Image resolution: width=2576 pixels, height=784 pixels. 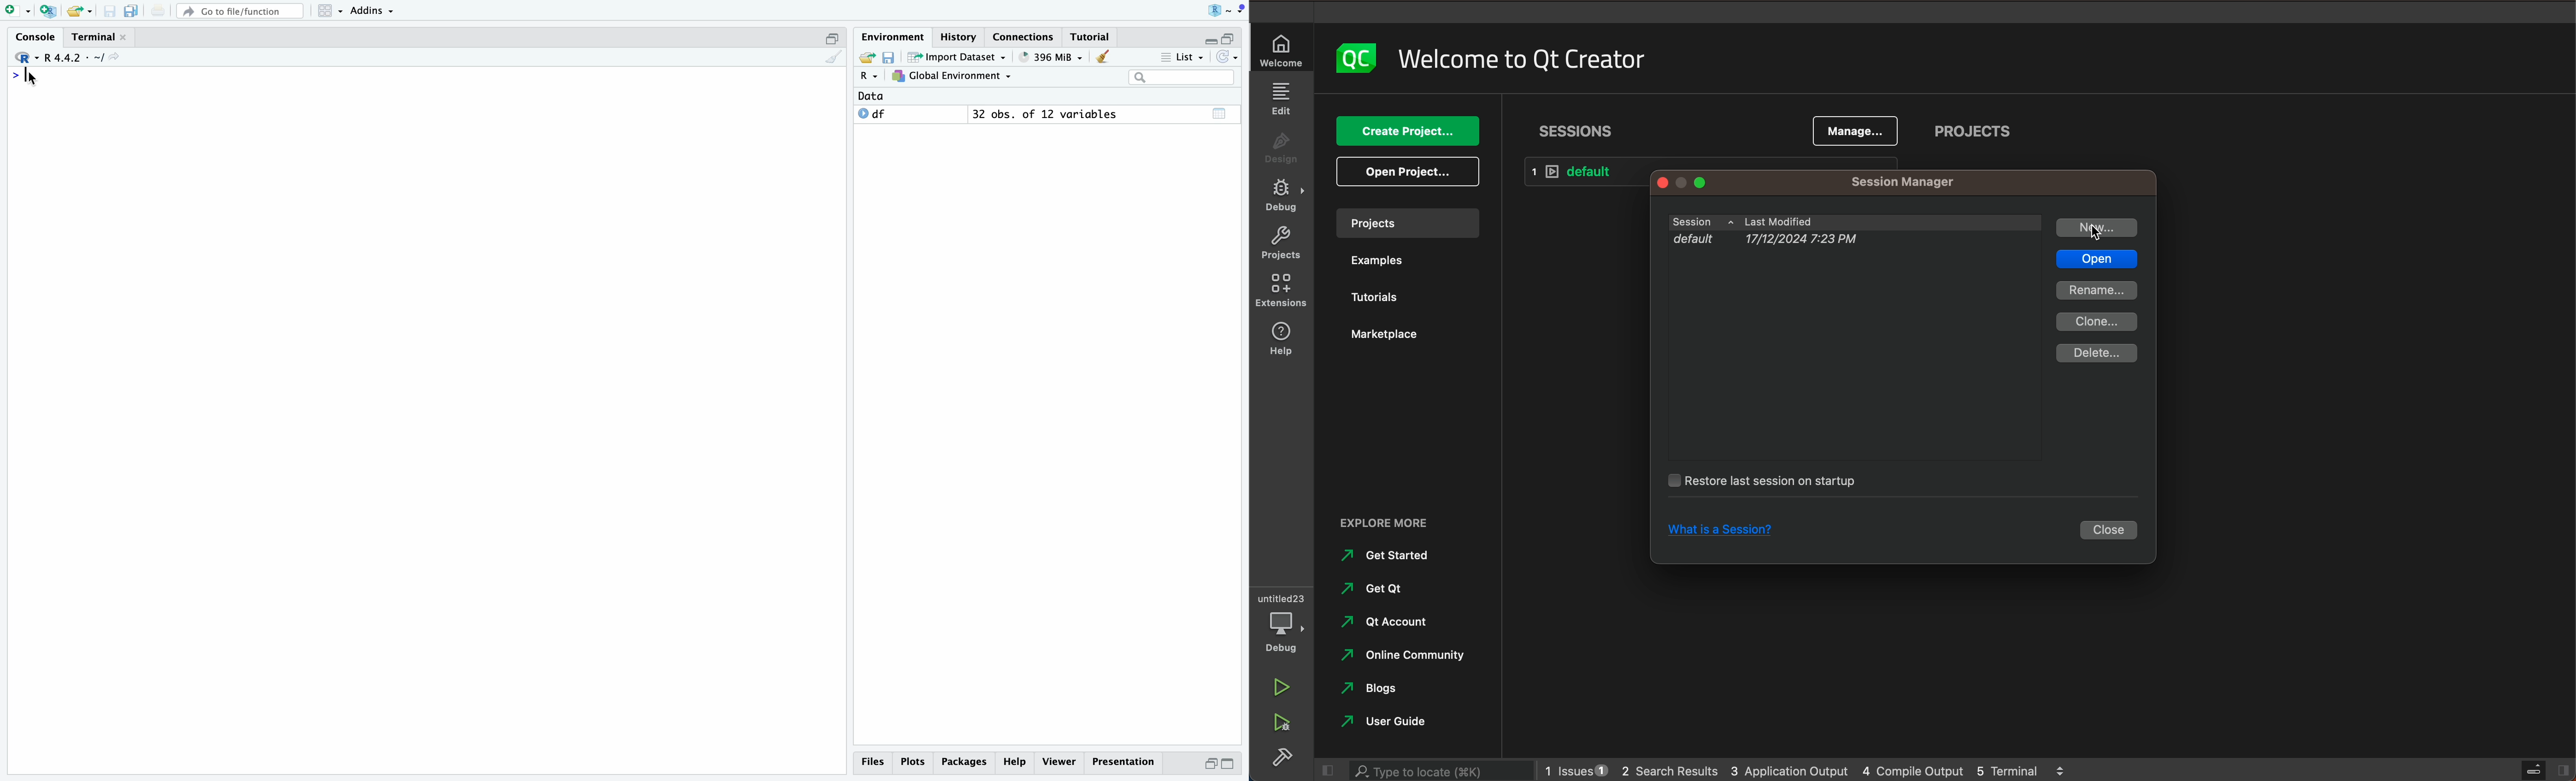 What do you see at coordinates (242, 12) in the screenshot?
I see `go to file/function` at bounding box center [242, 12].